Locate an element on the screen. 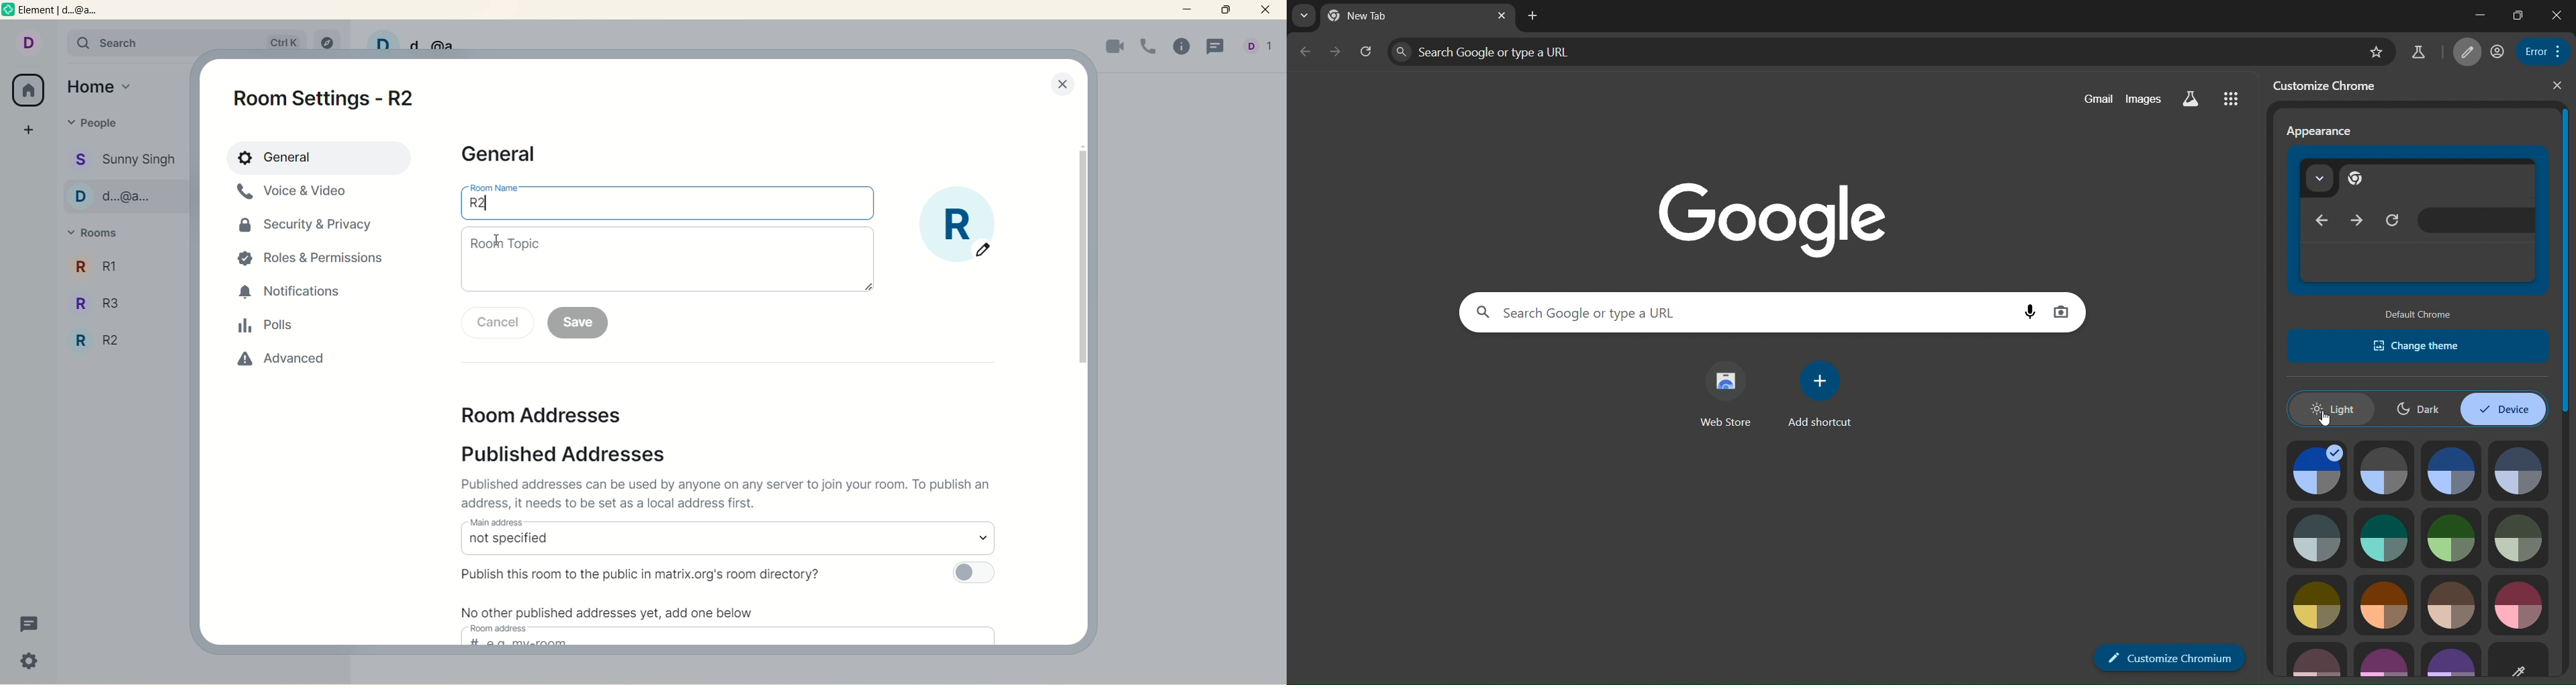  close is located at coordinates (2559, 15).